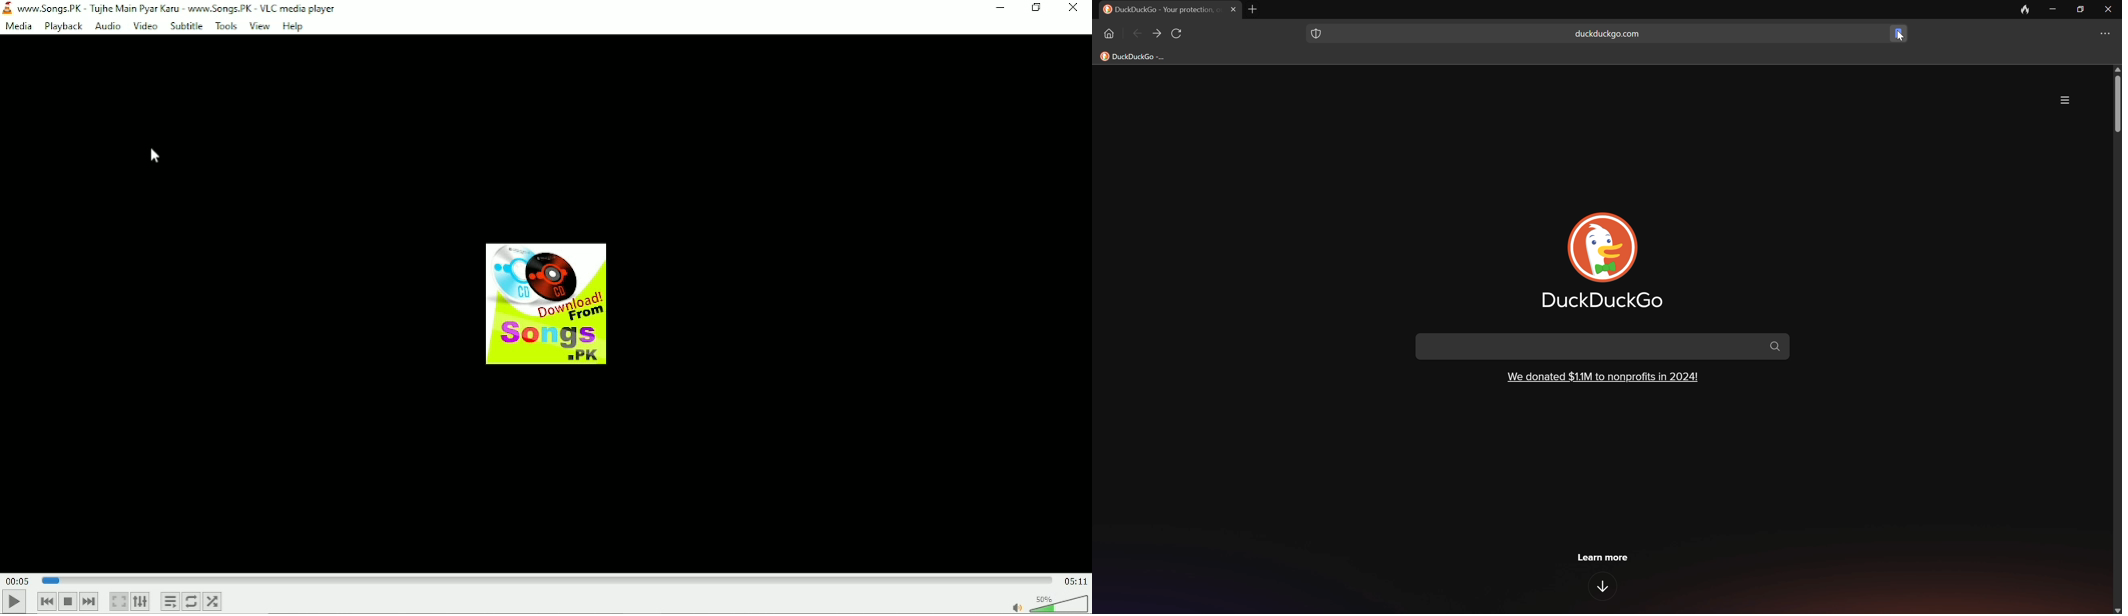 This screenshot has width=2128, height=616. I want to click on Reload, so click(1178, 34).